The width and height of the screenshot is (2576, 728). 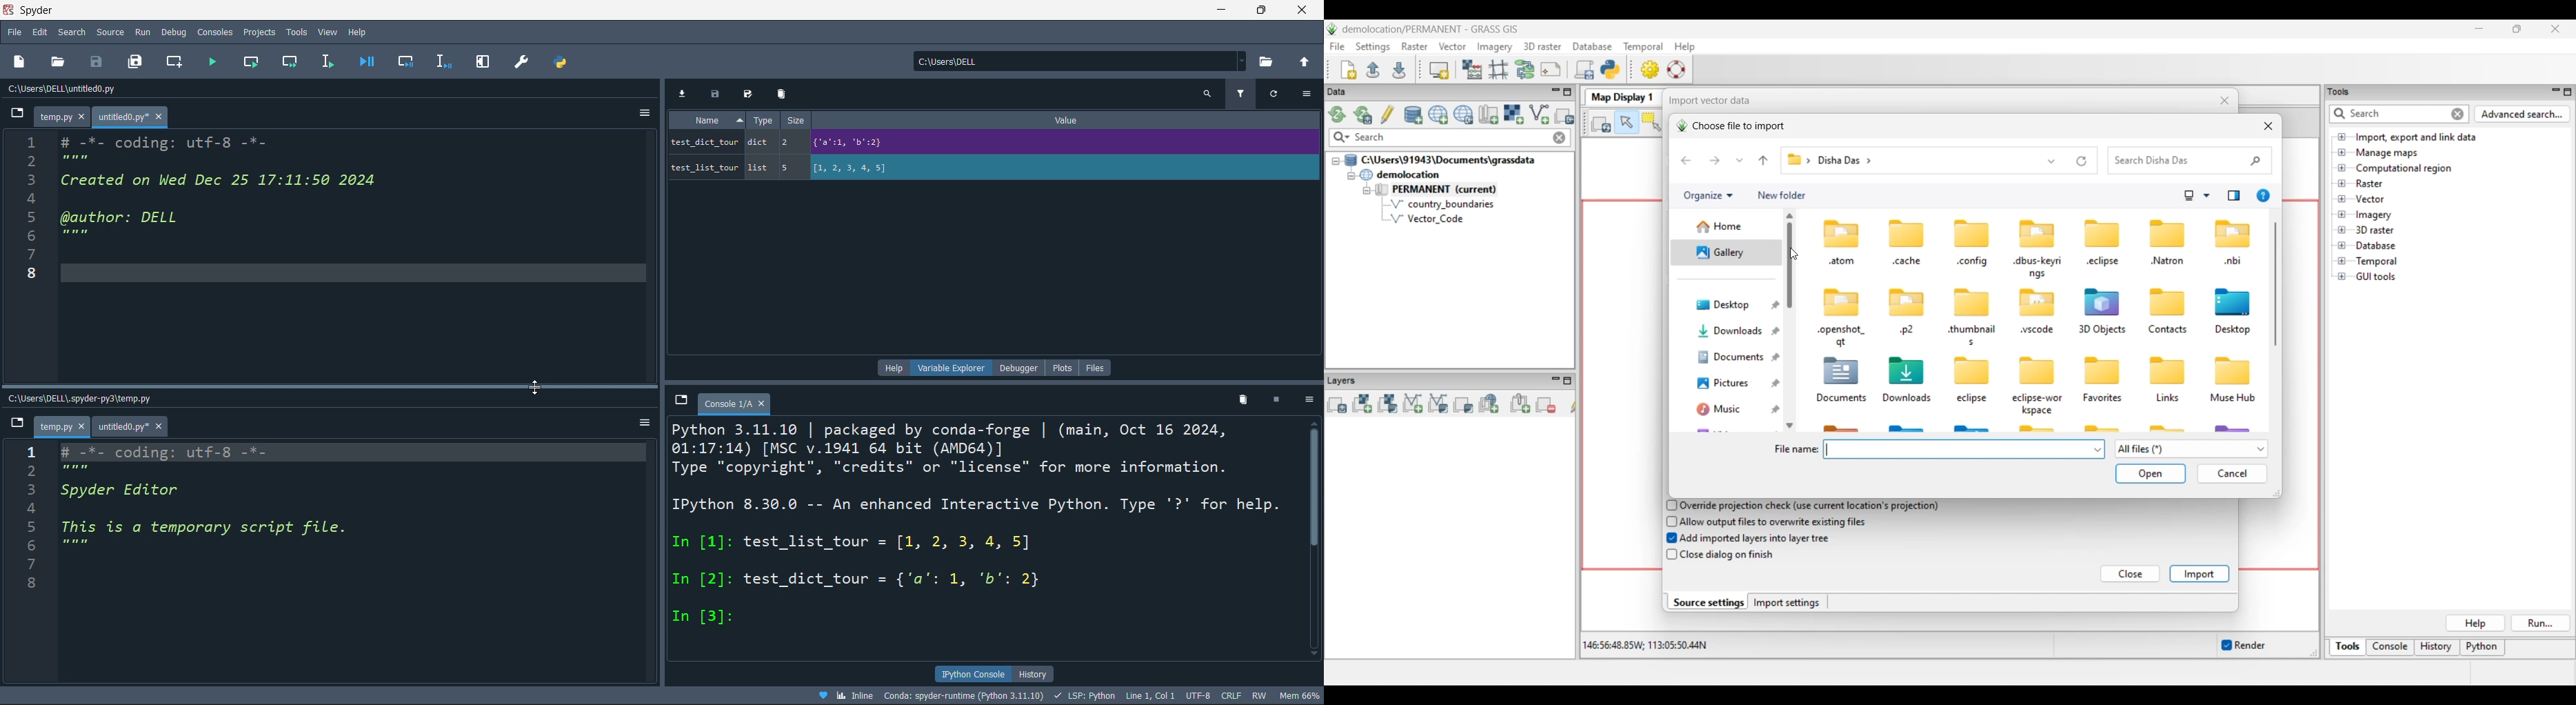 What do you see at coordinates (32, 584) in the screenshot?
I see `8` at bounding box center [32, 584].